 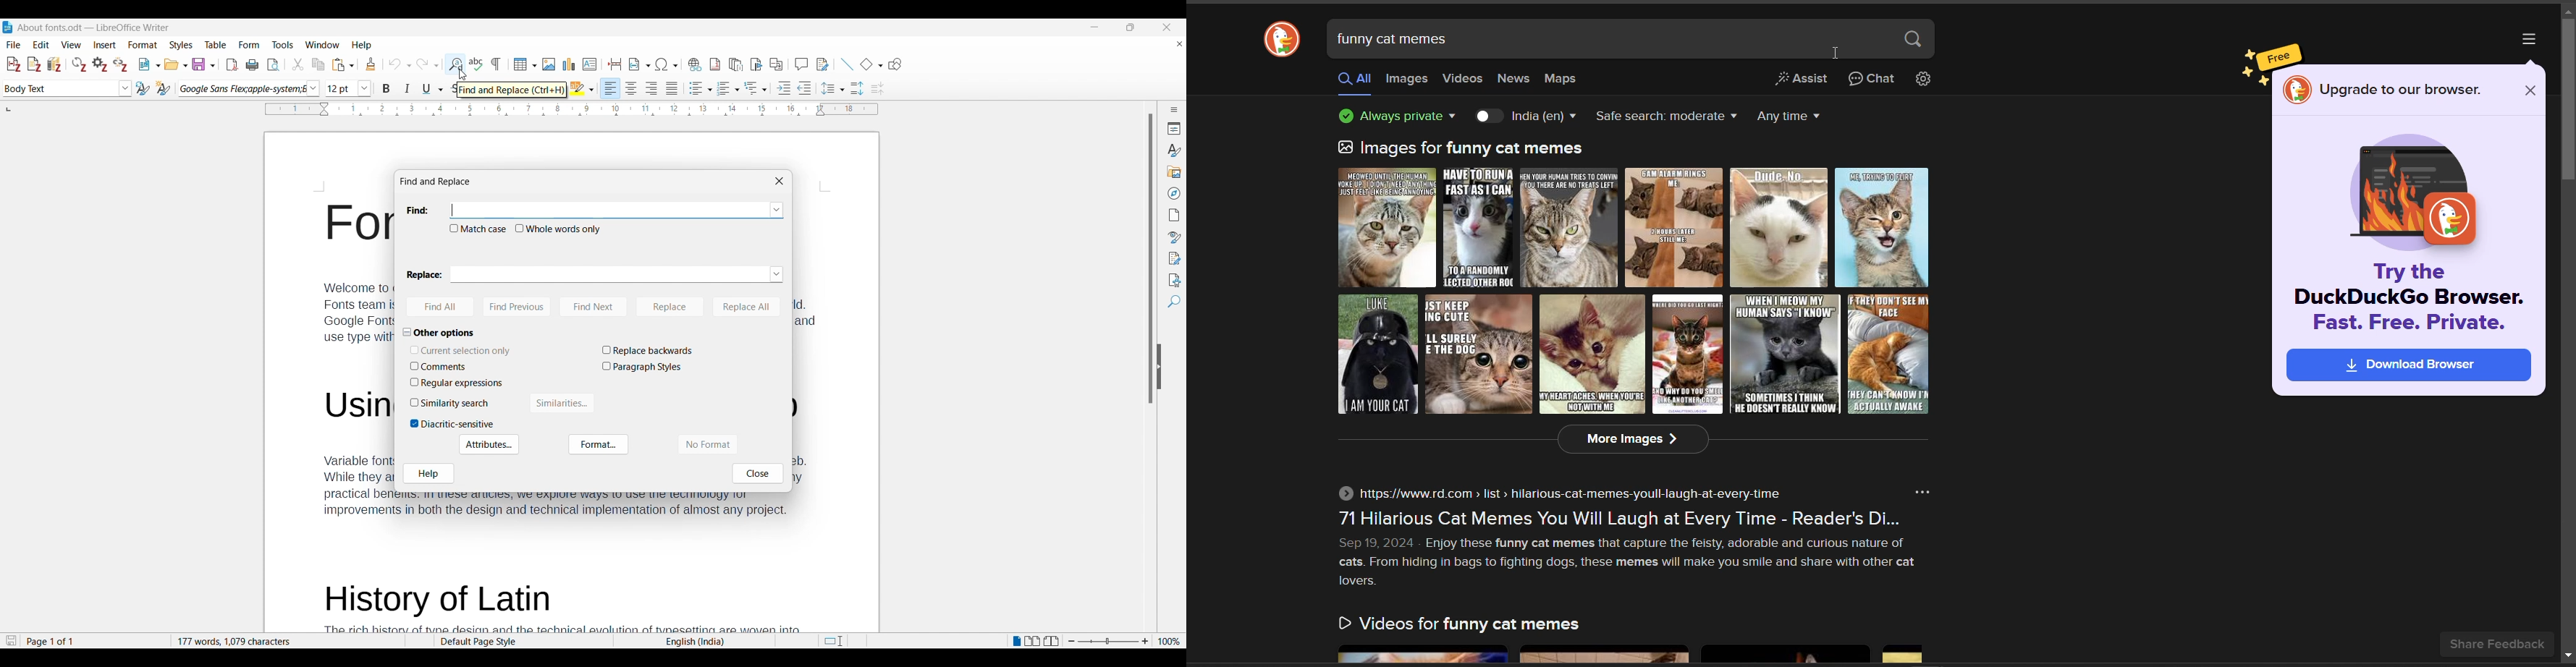 What do you see at coordinates (337, 358) in the screenshot?
I see `text` at bounding box center [337, 358].